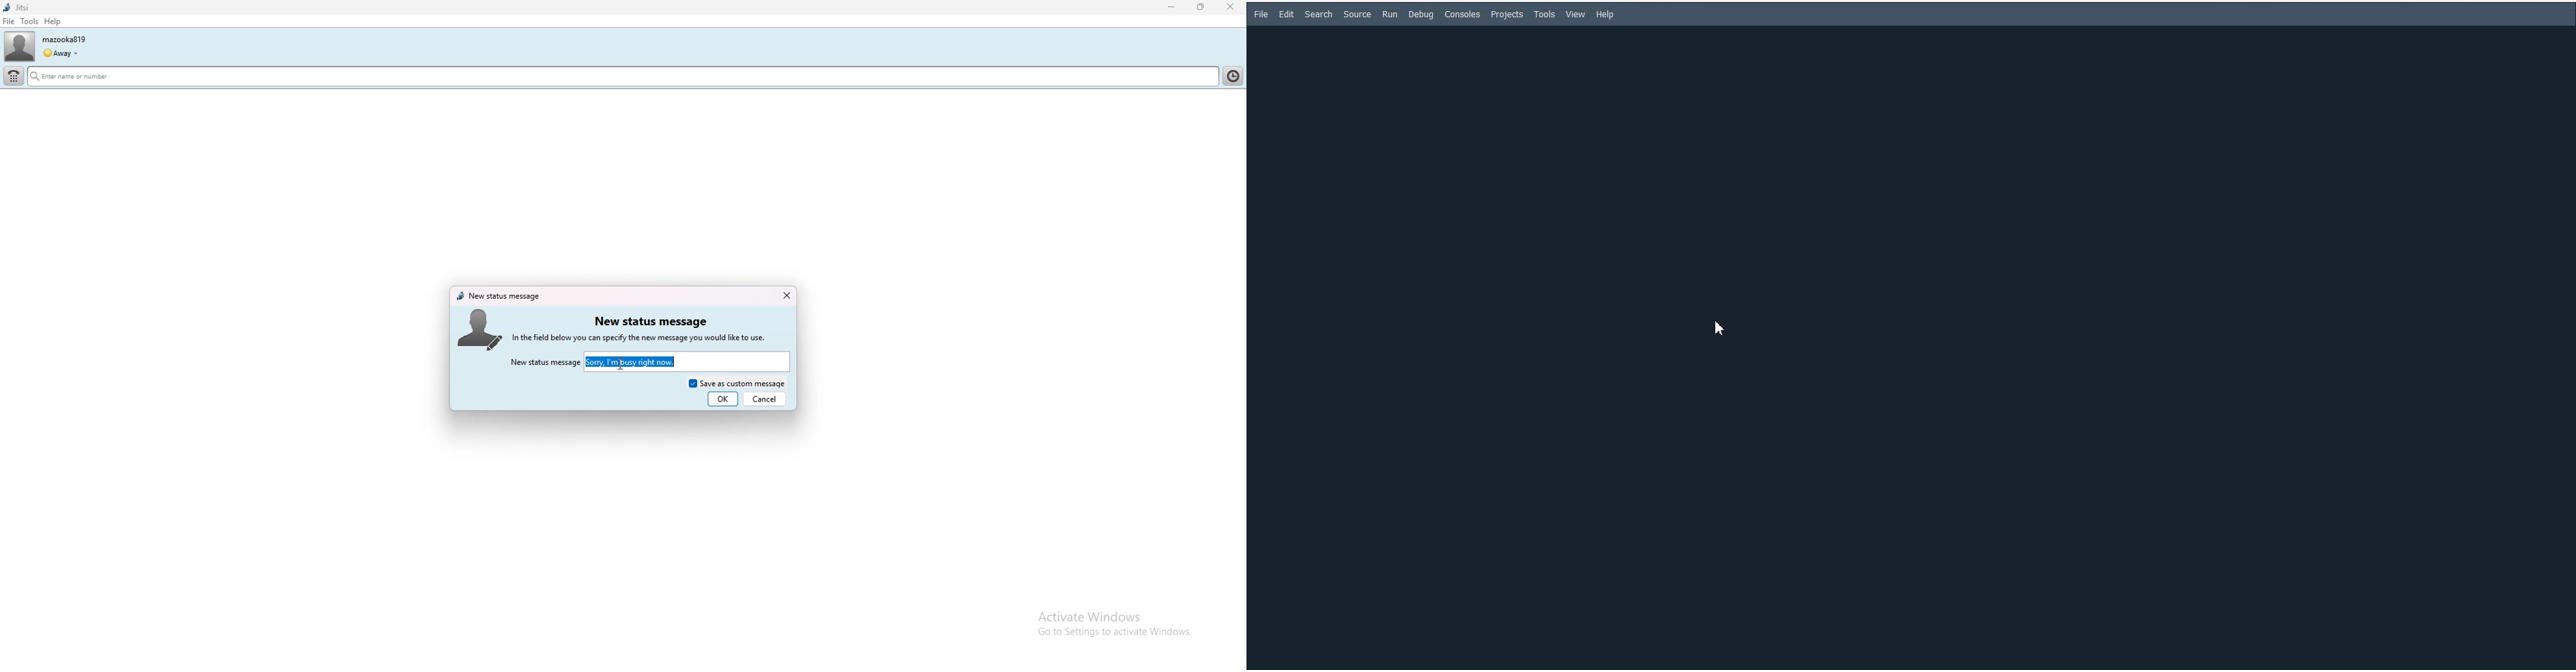 This screenshot has height=672, width=2576. I want to click on Run, so click(1390, 14).